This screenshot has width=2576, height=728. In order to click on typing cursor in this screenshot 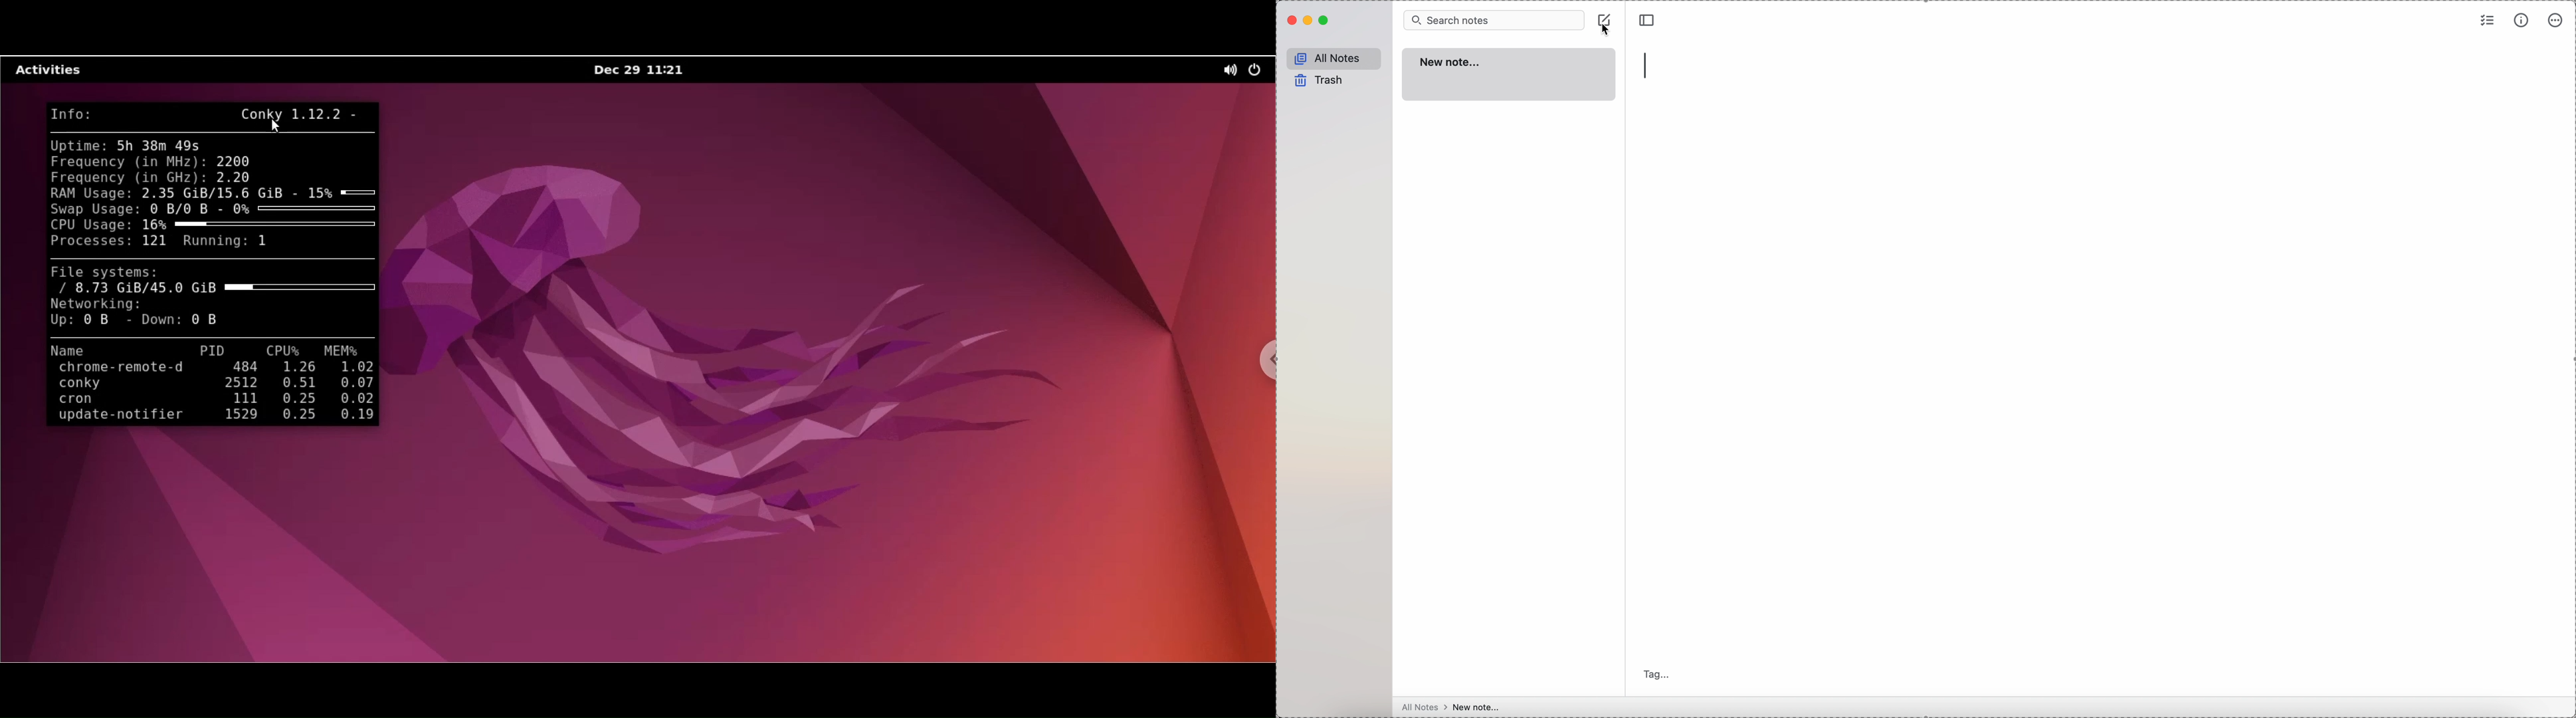, I will do `click(1648, 67)`.